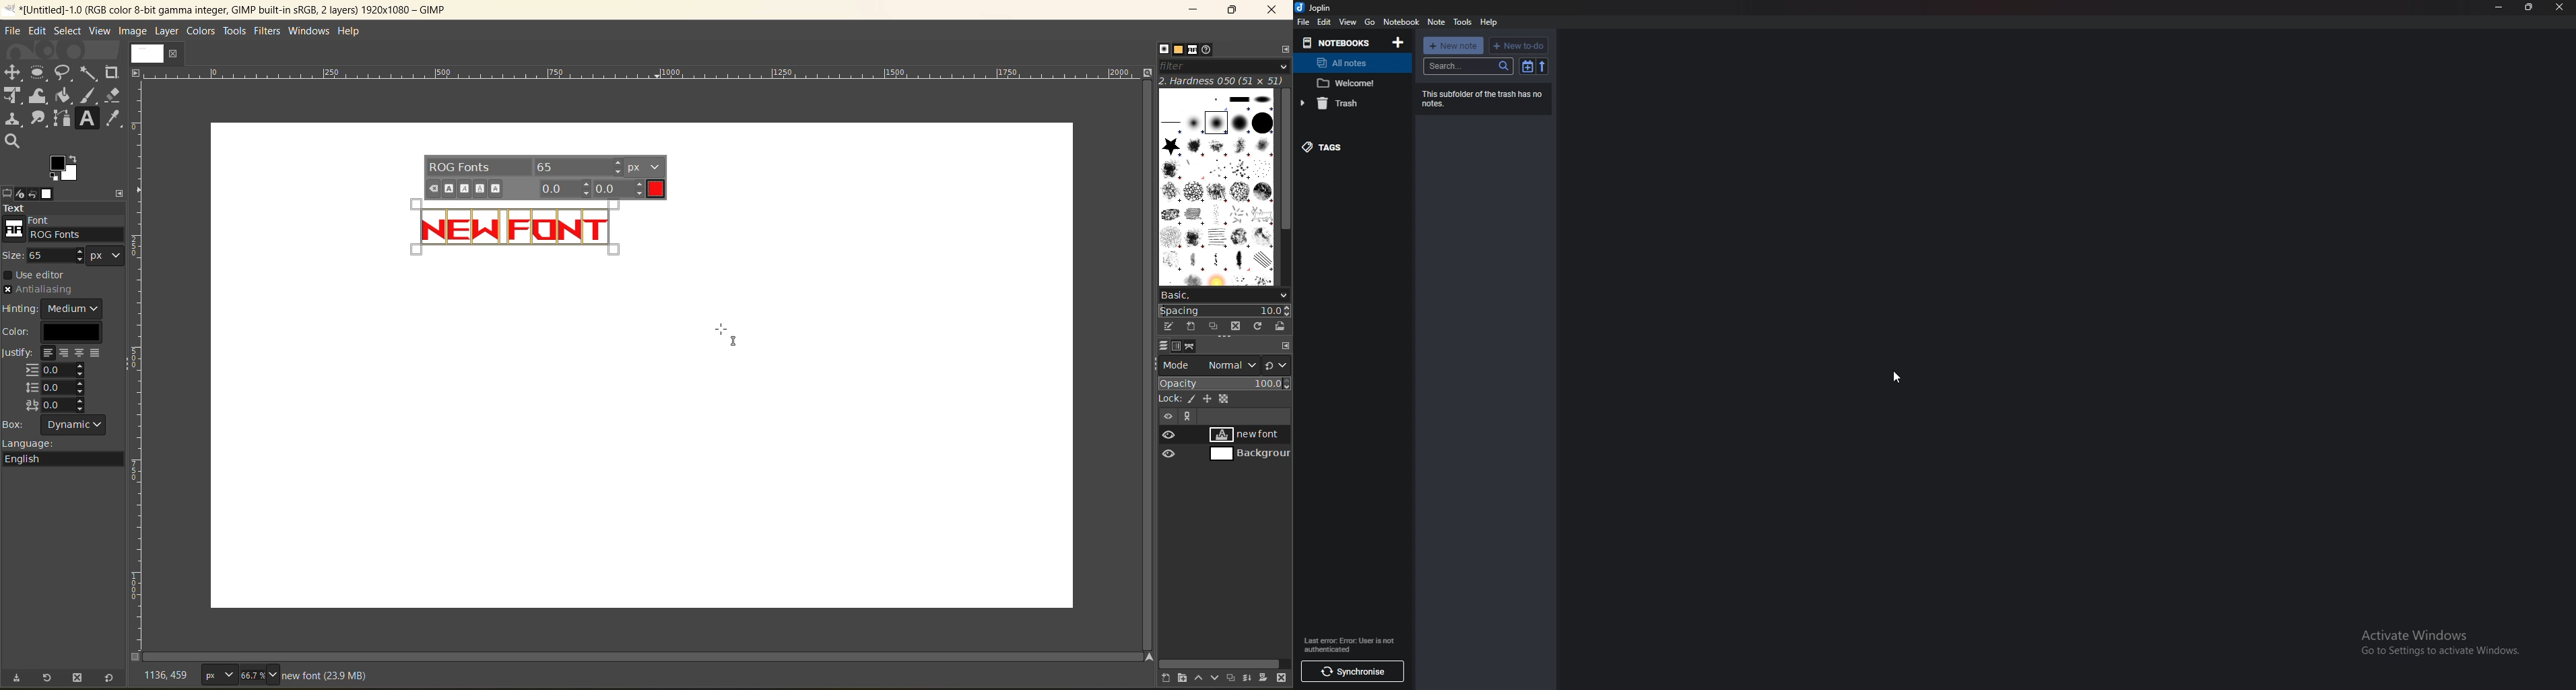  I want to click on preview, so click(1171, 445).